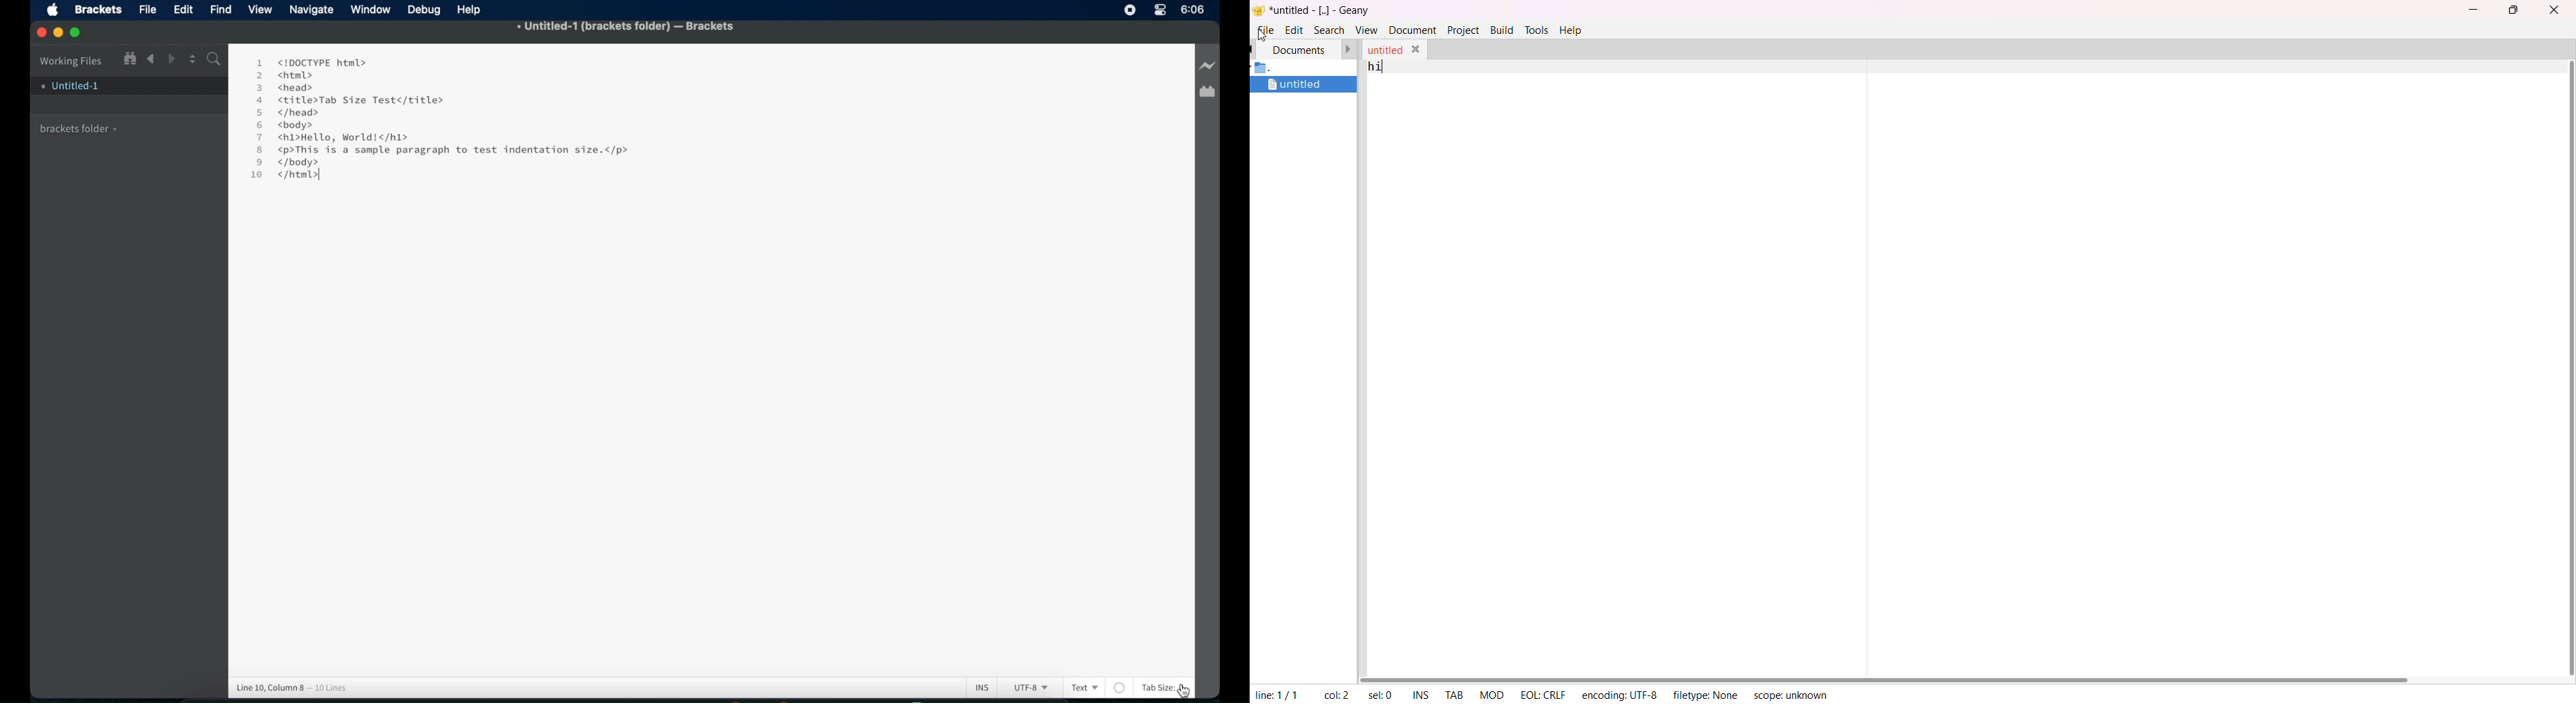 The height and width of the screenshot is (728, 2576). Describe the element at coordinates (372, 10) in the screenshot. I see `Window` at that location.